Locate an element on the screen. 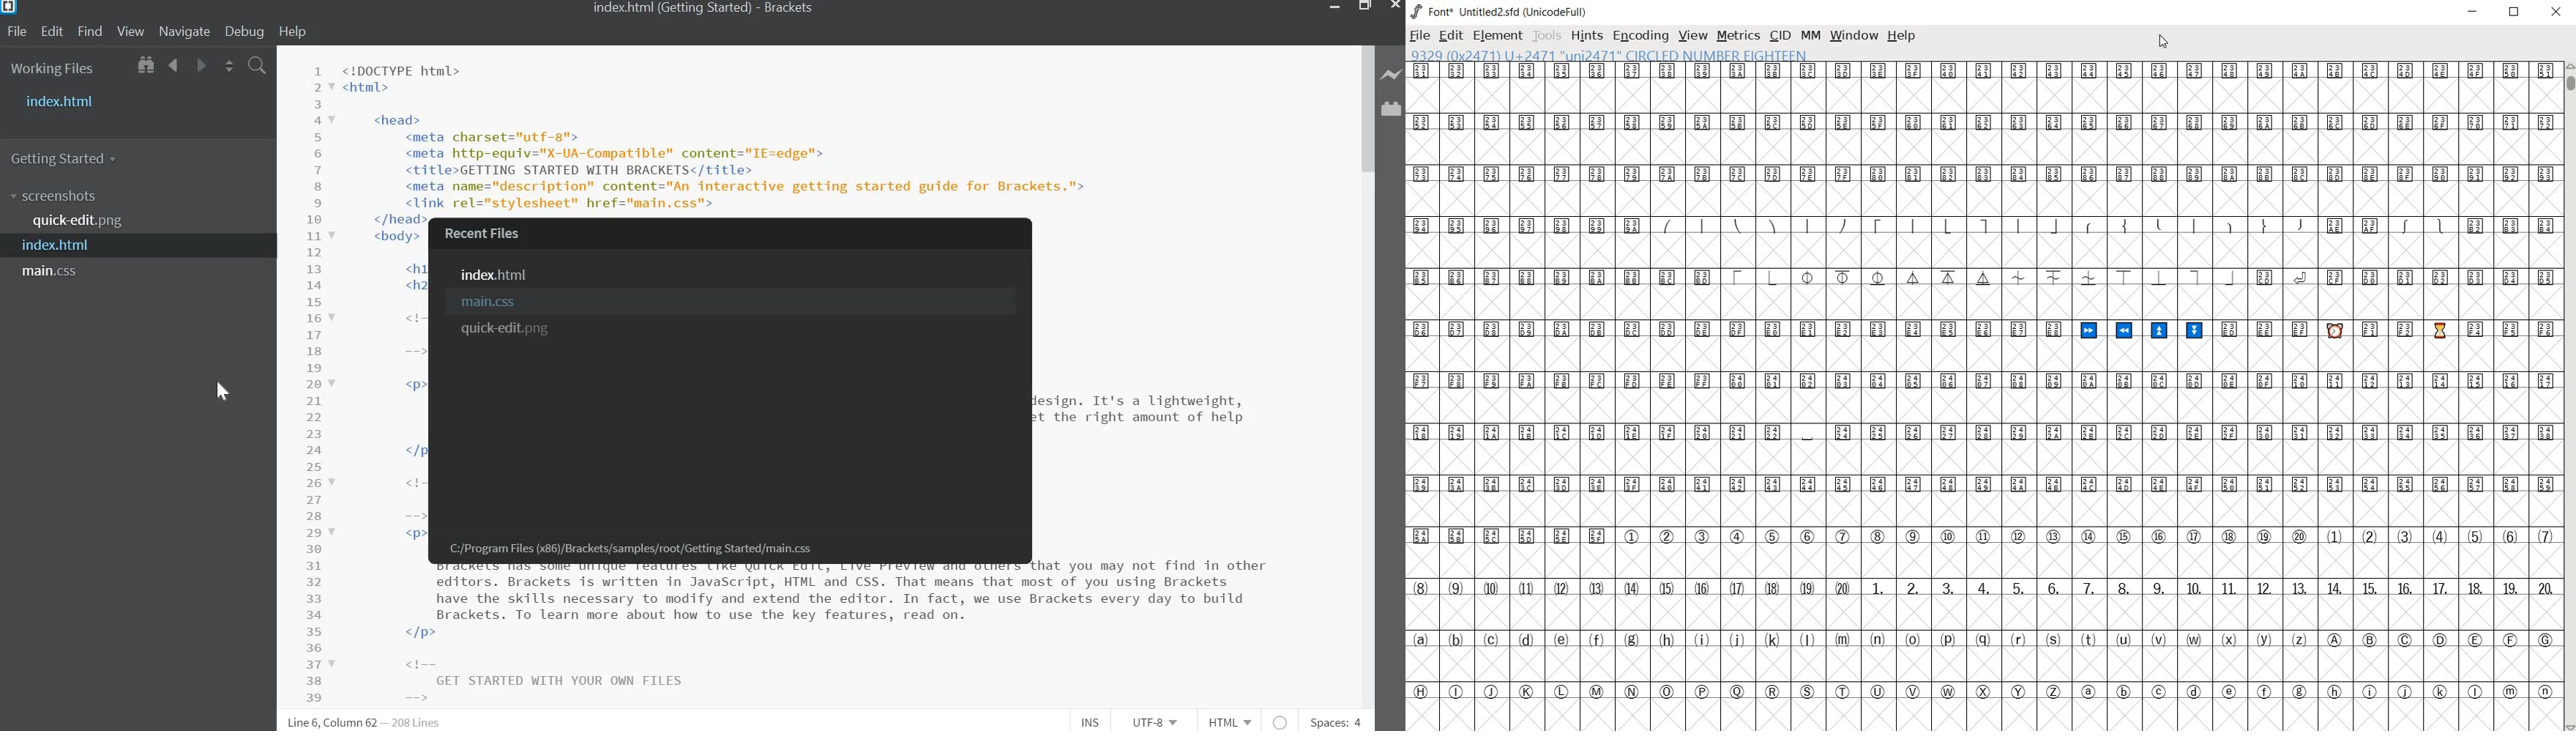 The height and width of the screenshot is (756, 2576). Vertical Scroll bar is located at coordinates (1367, 110).